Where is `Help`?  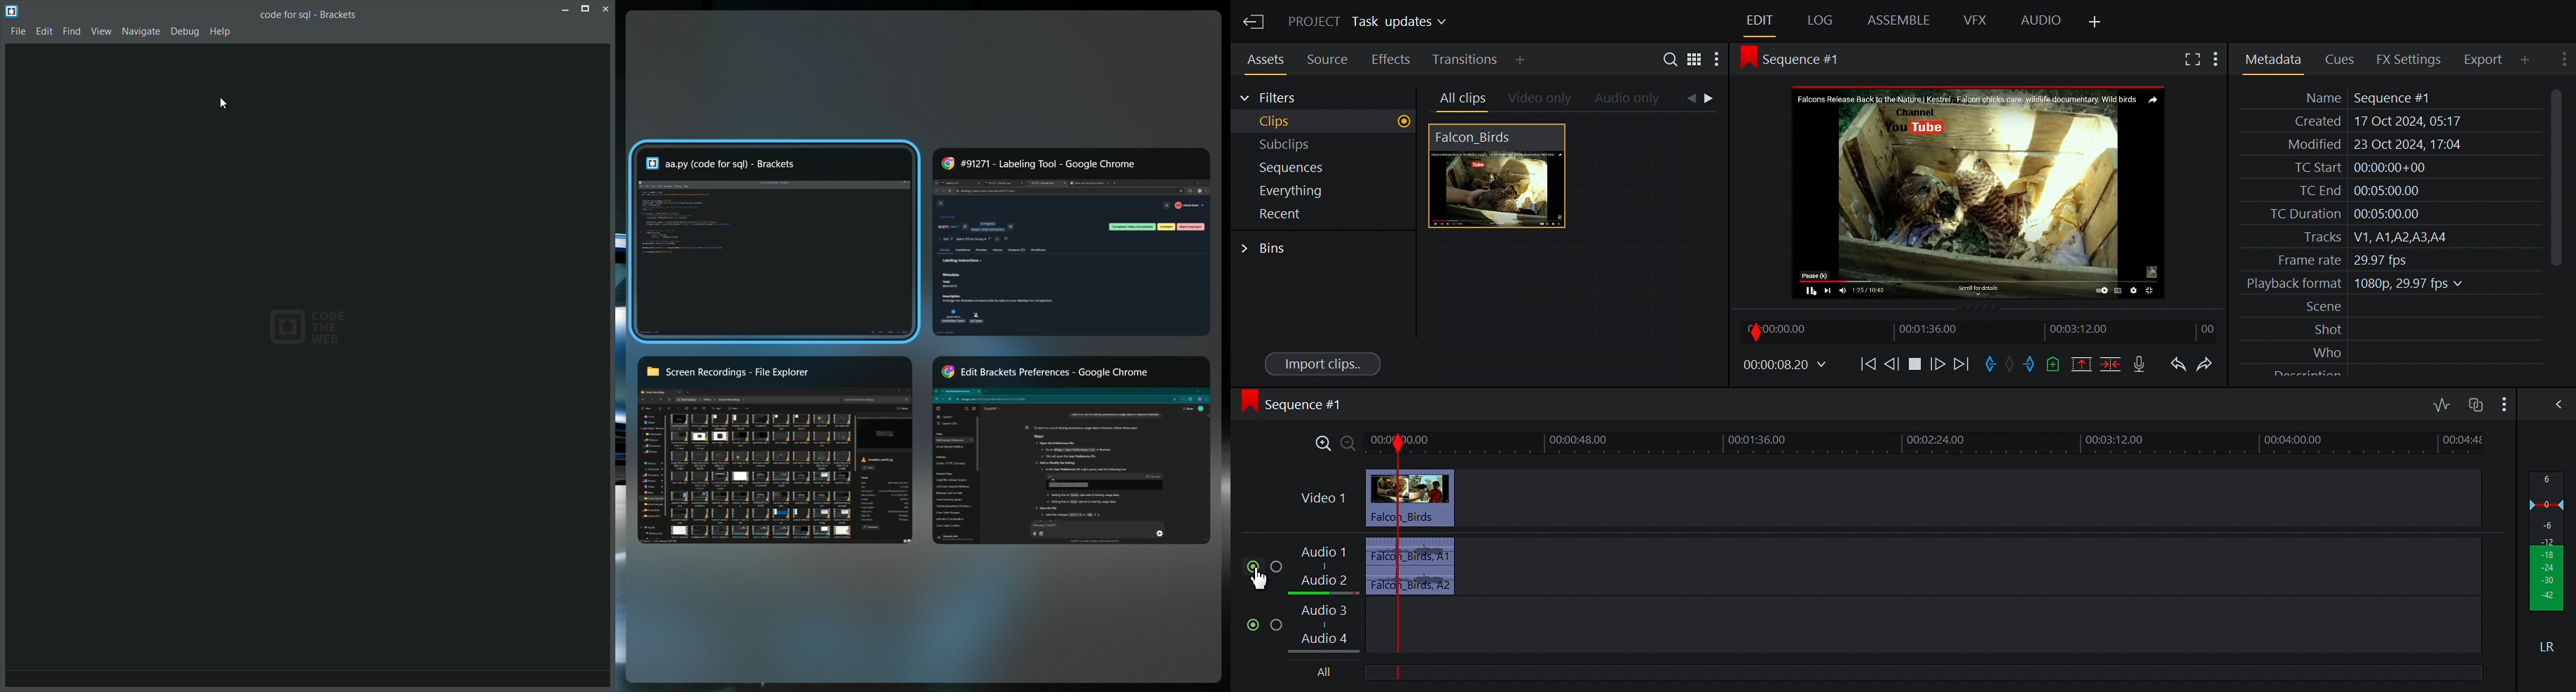 Help is located at coordinates (222, 32).